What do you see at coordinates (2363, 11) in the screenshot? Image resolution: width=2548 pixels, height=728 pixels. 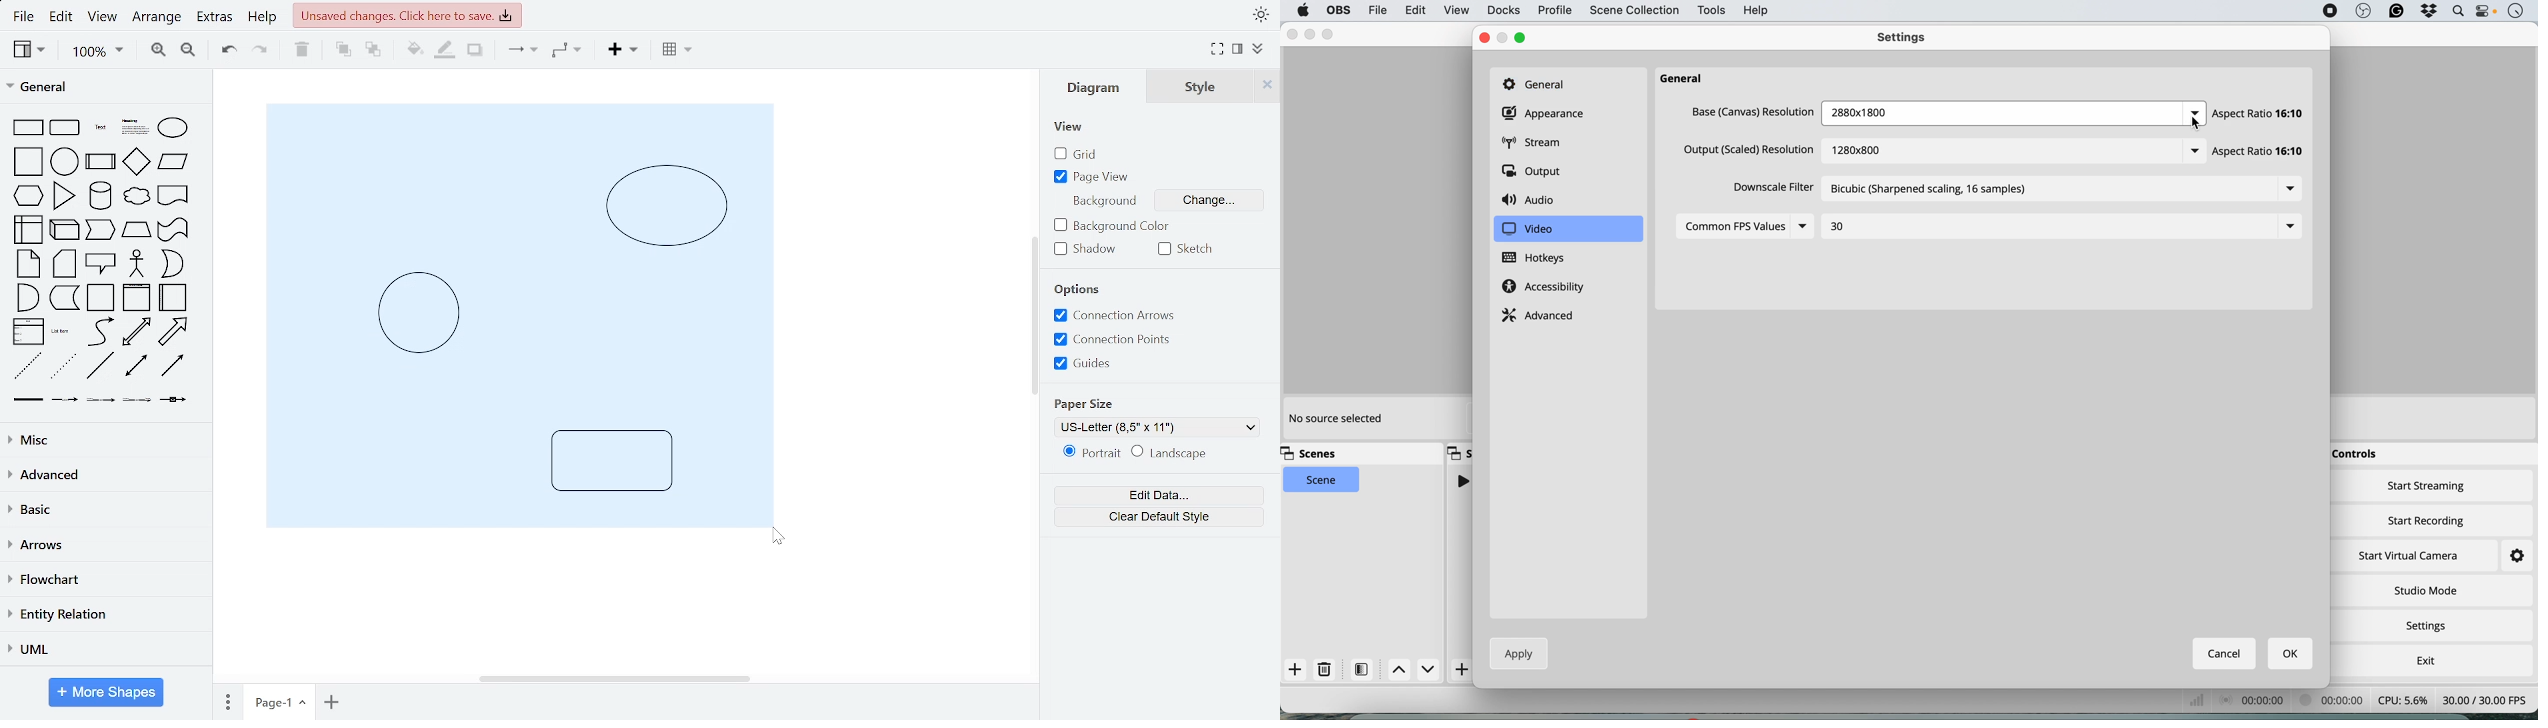 I see `obs` at bounding box center [2363, 11].